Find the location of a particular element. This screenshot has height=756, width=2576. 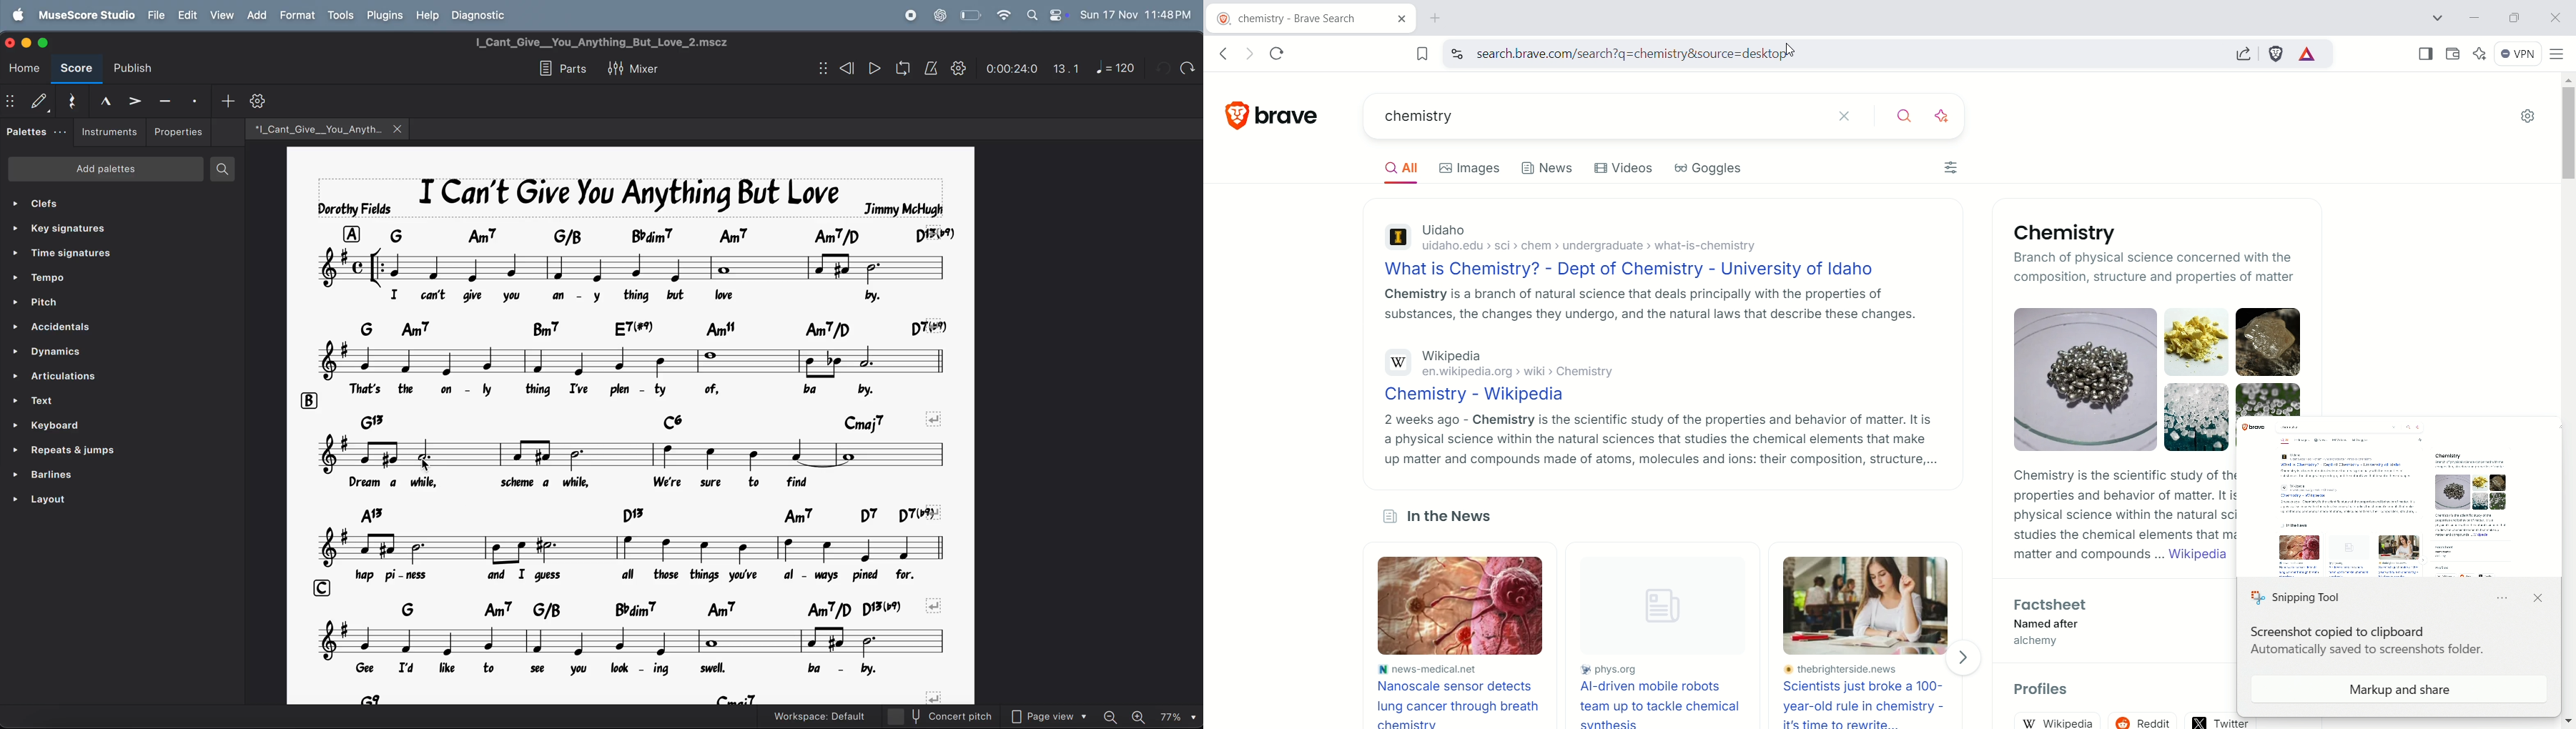

maximize is located at coordinates (47, 41).